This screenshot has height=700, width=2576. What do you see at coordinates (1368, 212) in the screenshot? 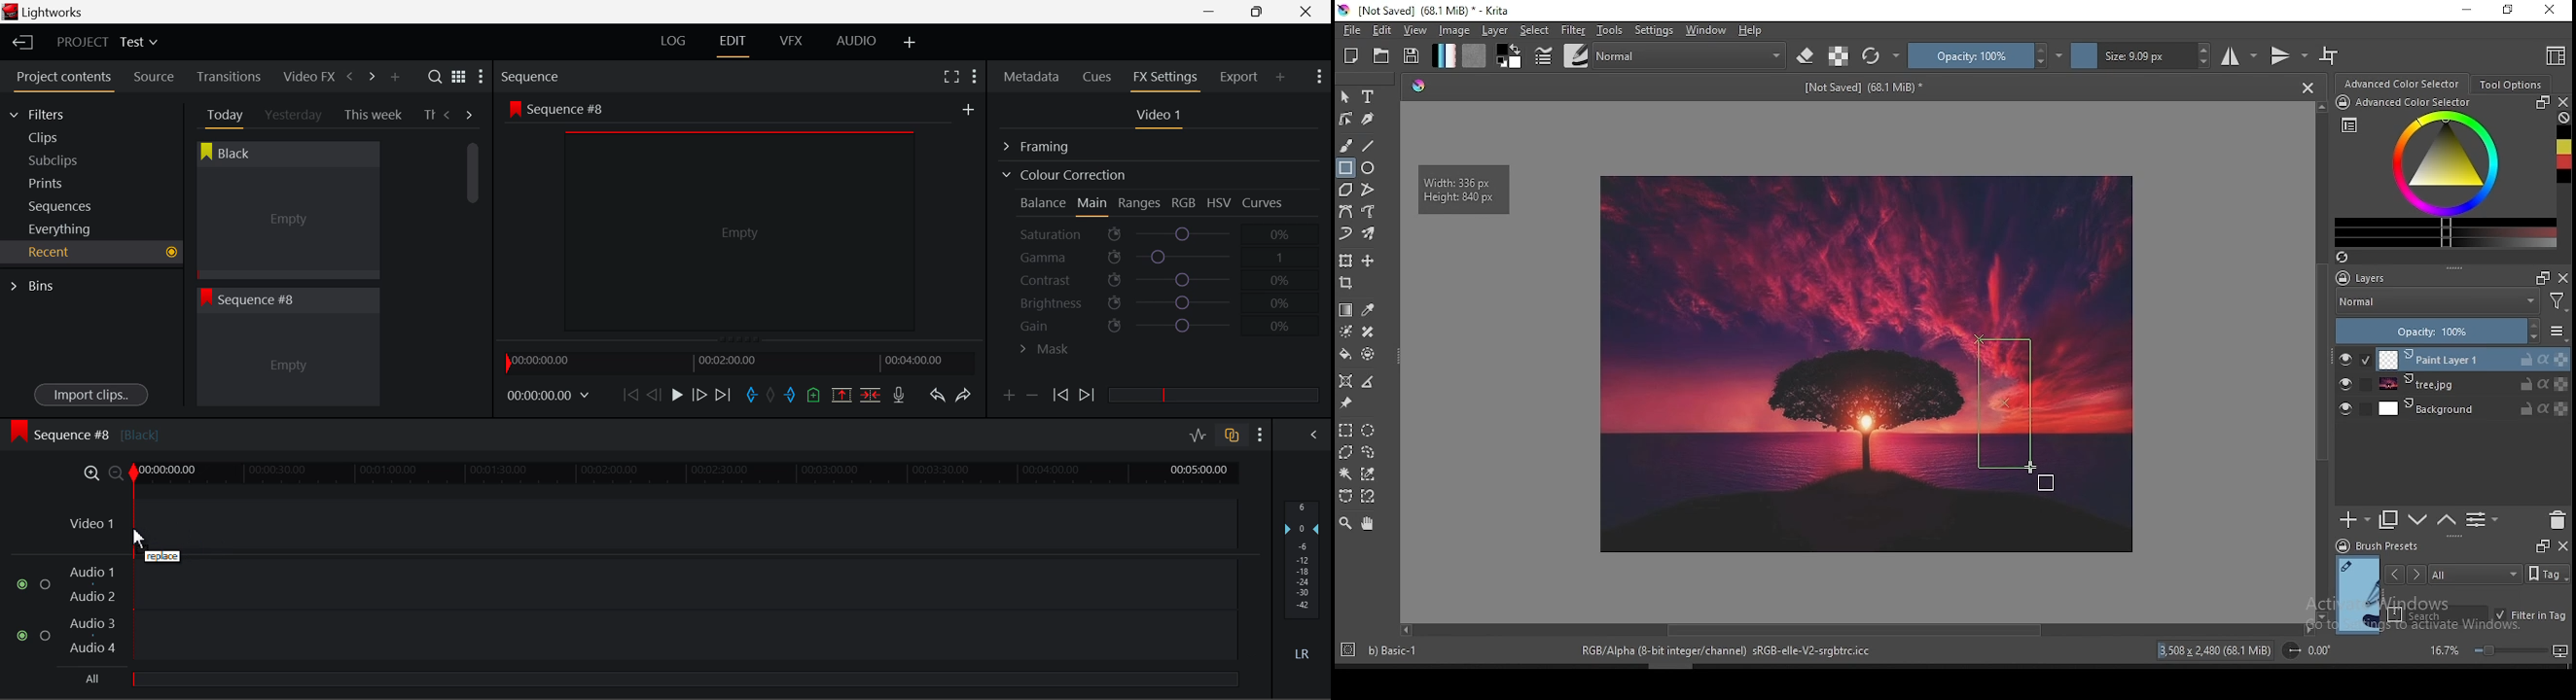
I see `freehand path tool` at bounding box center [1368, 212].